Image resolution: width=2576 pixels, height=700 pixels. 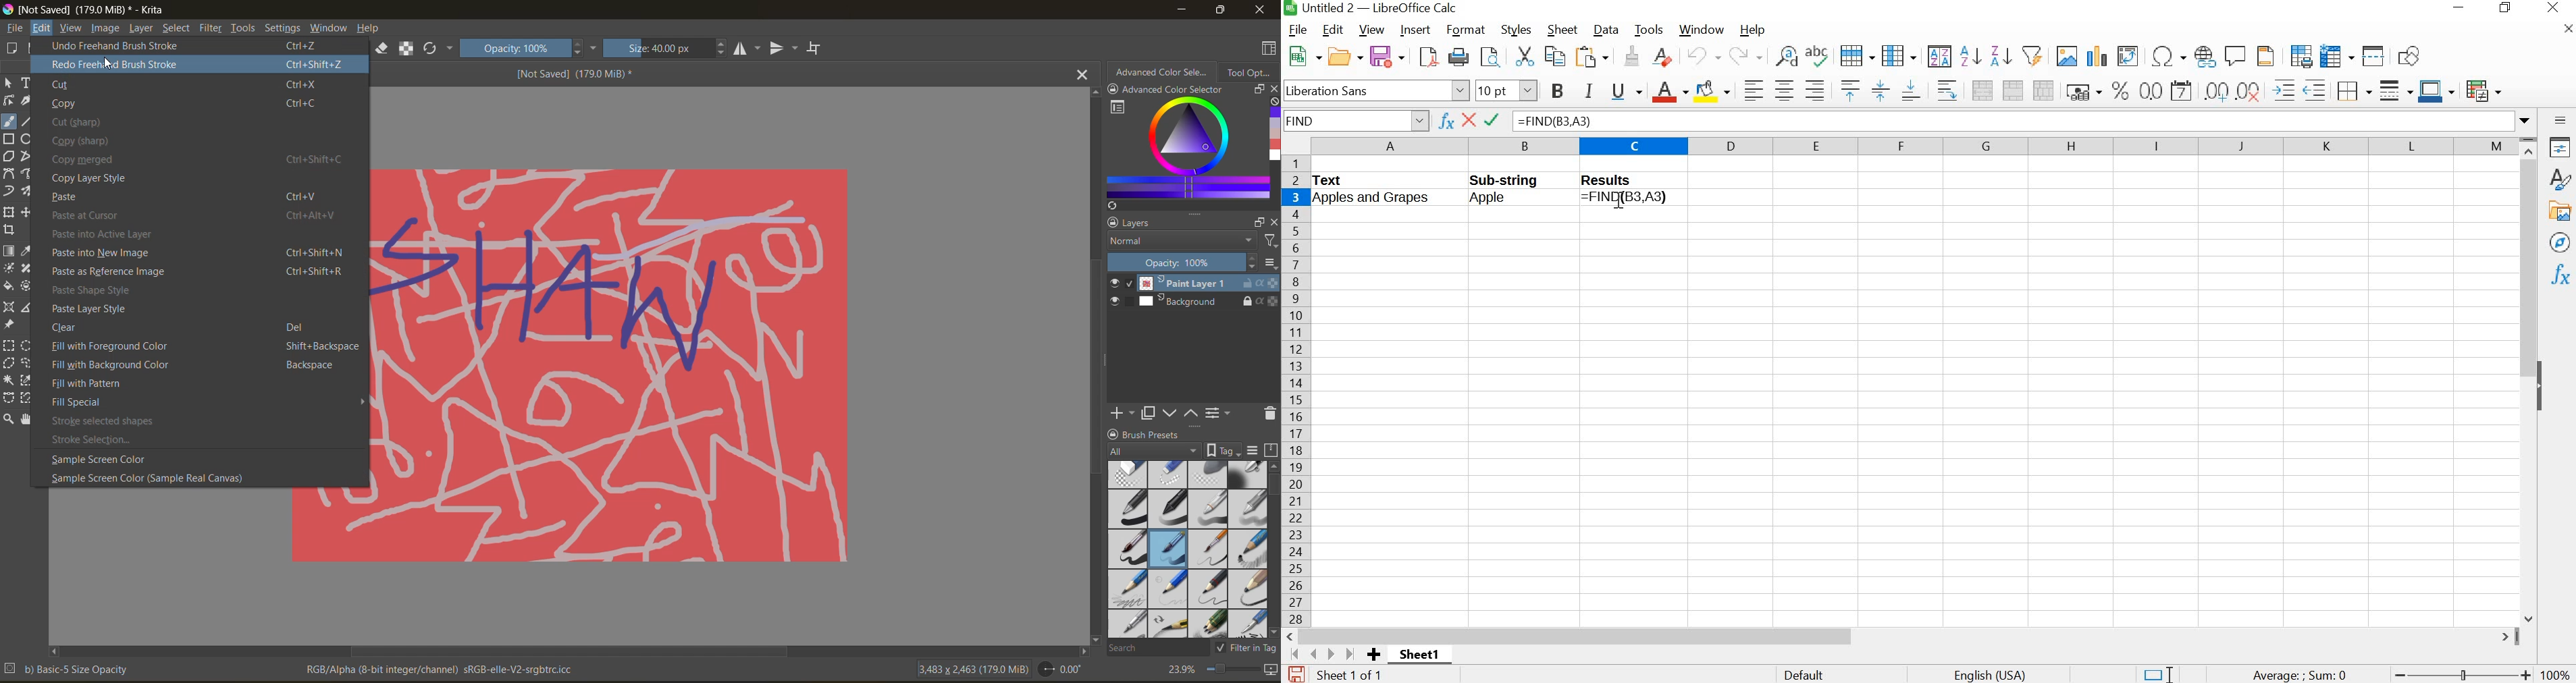 What do you see at coordinates (1369, 29) in the screenshot?
I see `view` at bounding box center [1369, 29].